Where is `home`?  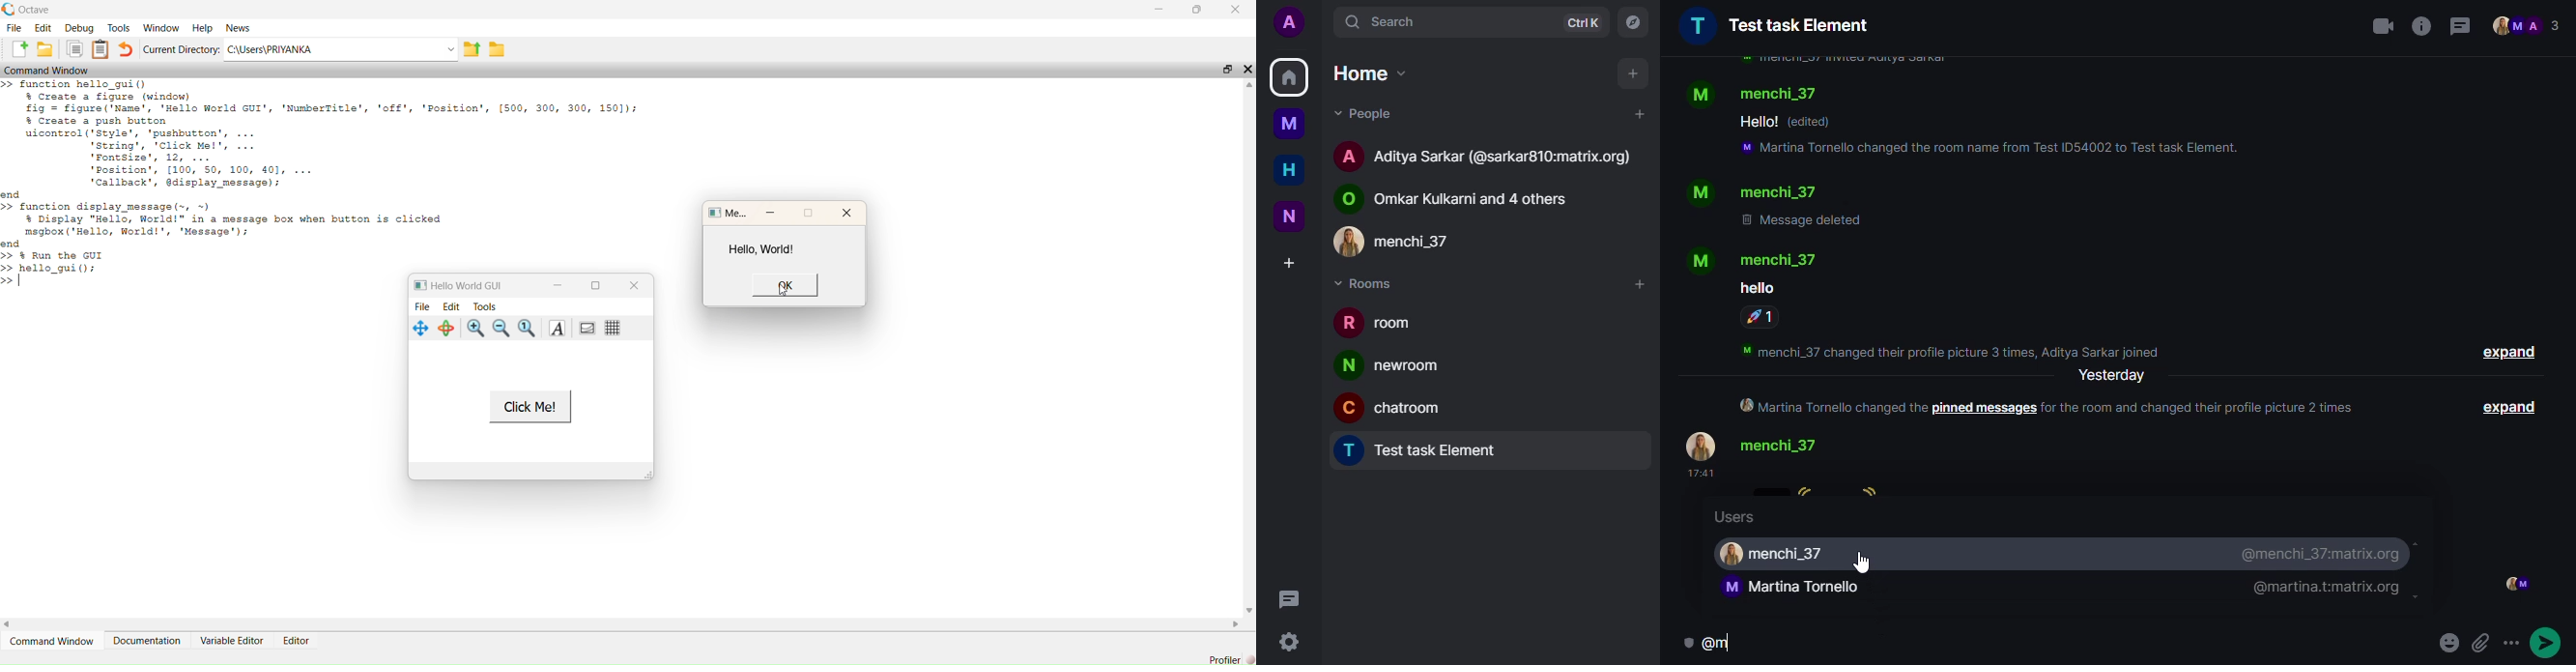
home is located at coordinates (1289, 171).